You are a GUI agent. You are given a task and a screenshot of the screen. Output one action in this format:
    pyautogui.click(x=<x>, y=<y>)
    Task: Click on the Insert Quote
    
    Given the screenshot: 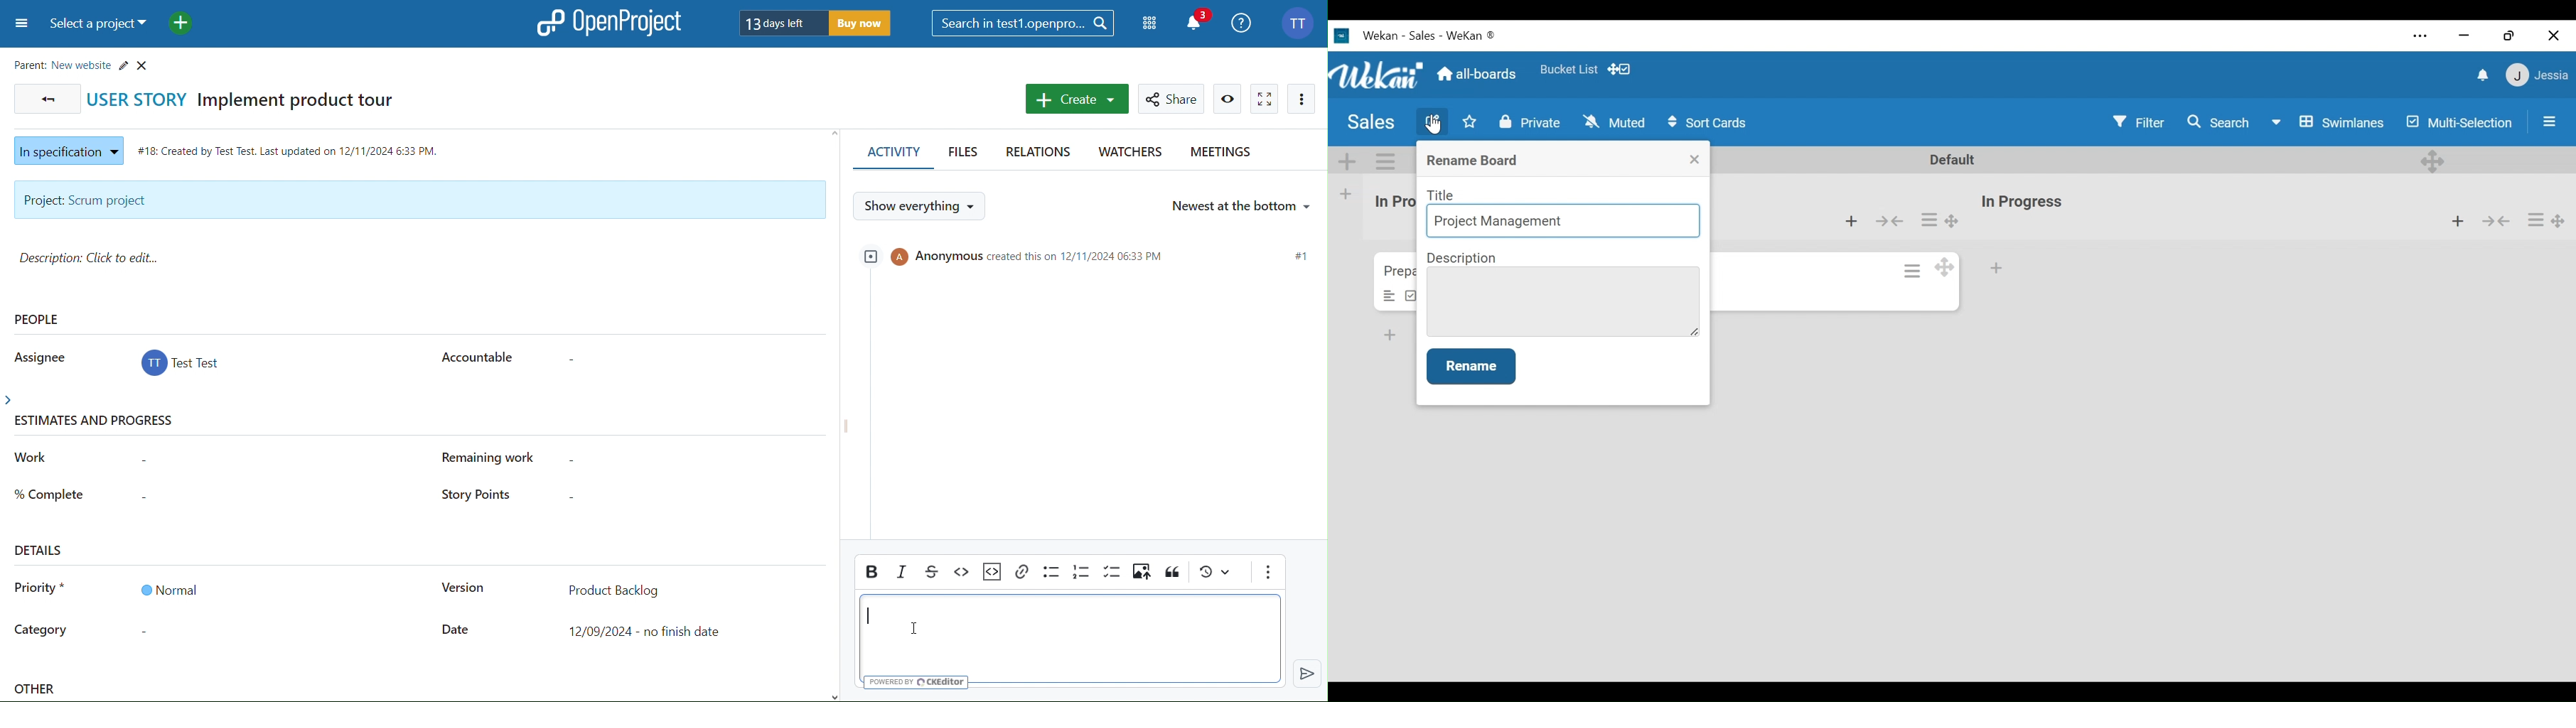 What is the action you would take?
    pyautogui.click(x=1173, y=573)
    